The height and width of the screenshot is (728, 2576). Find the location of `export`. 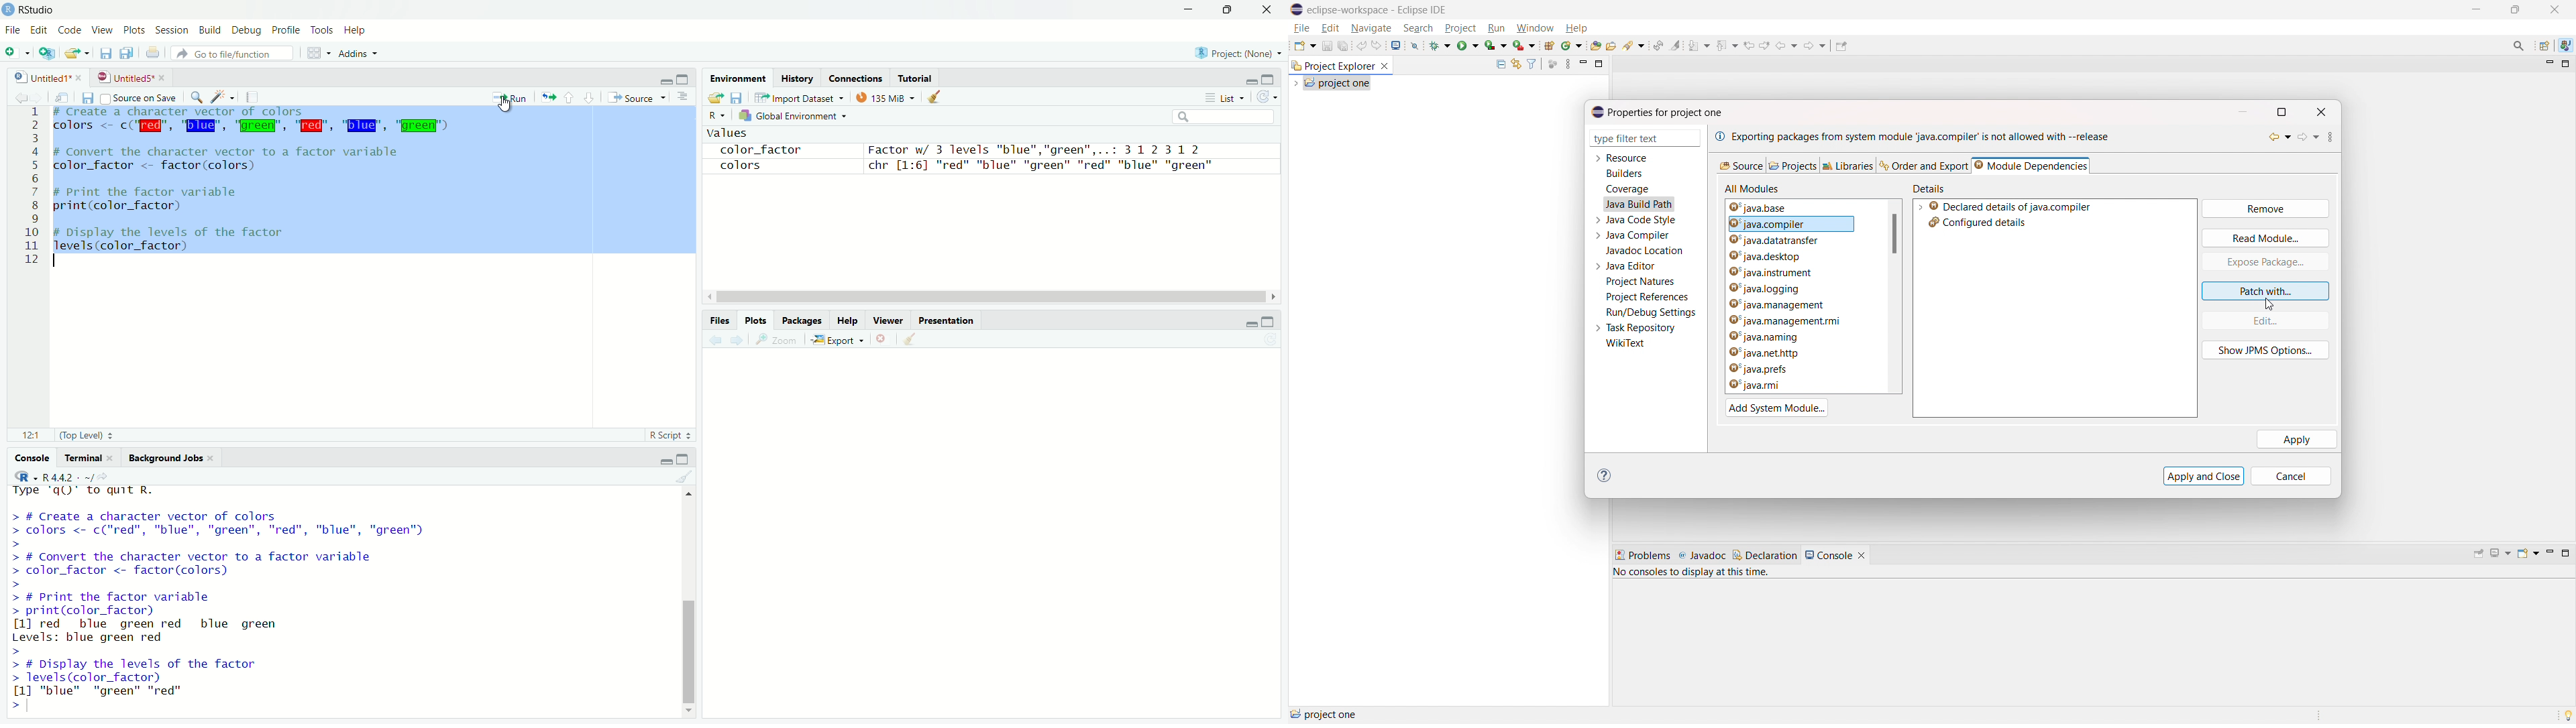

export is located at coordinates (836, 341).